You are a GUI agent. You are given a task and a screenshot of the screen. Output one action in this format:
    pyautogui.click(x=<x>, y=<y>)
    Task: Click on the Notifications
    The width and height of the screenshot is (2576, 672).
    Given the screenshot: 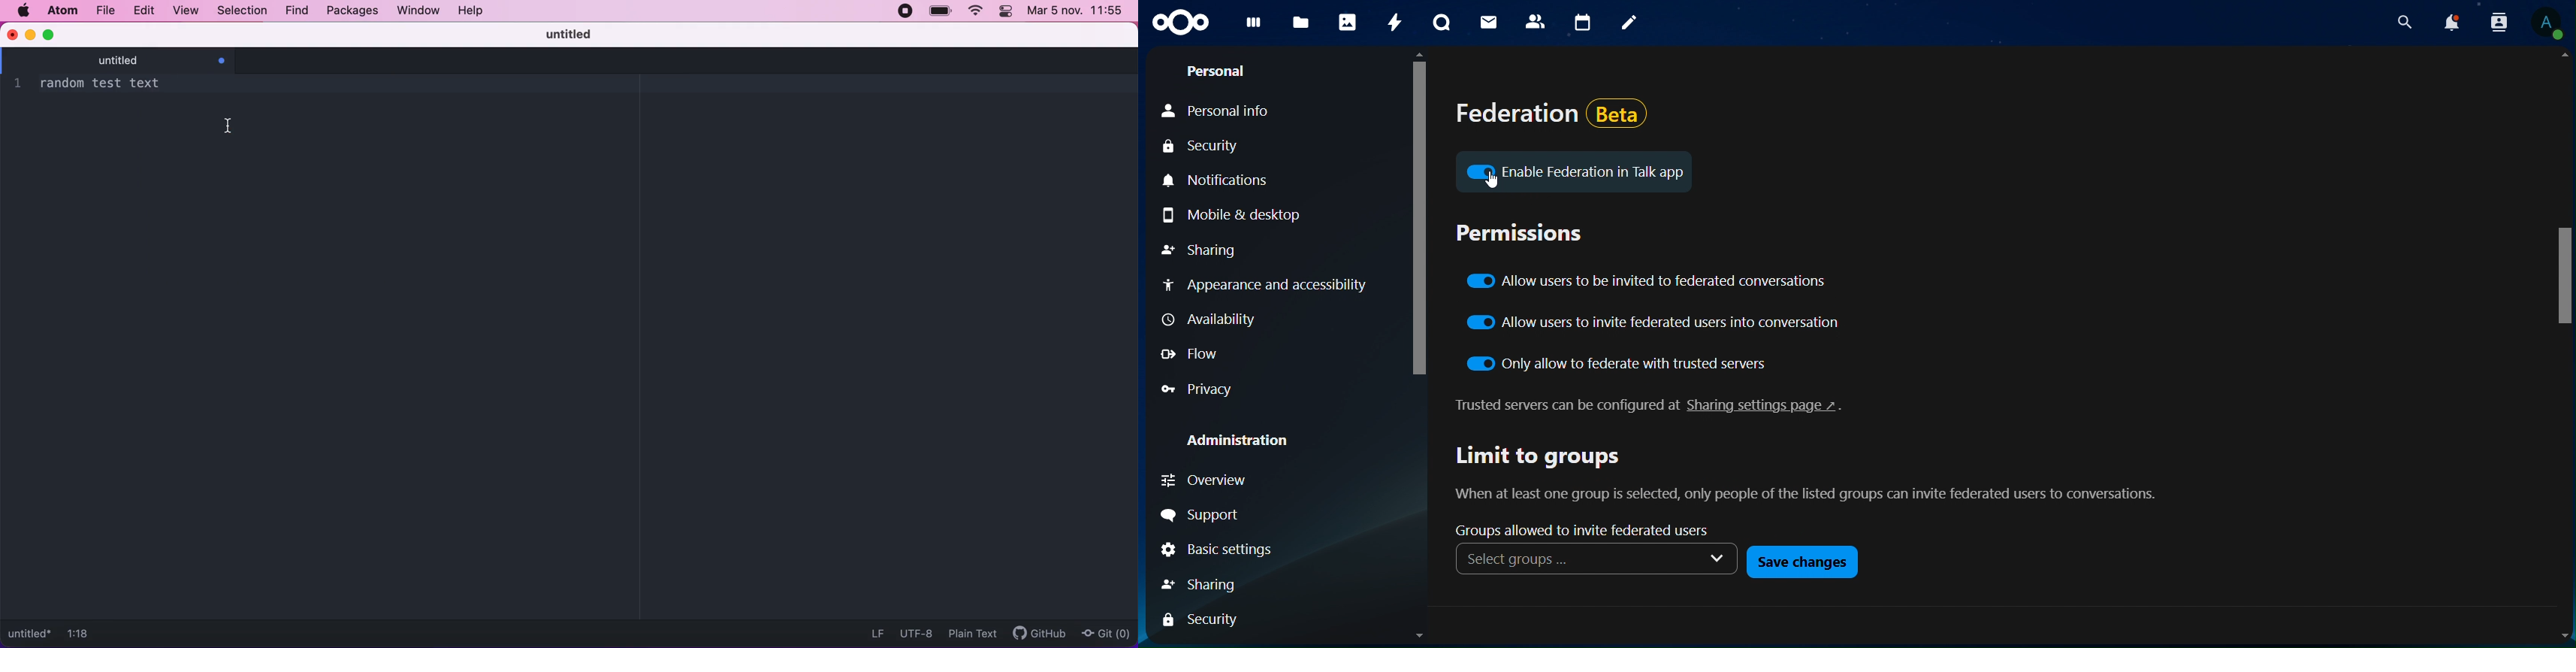 What is the action you would take?
    pyautogui.click(x=1216, y=180)
    